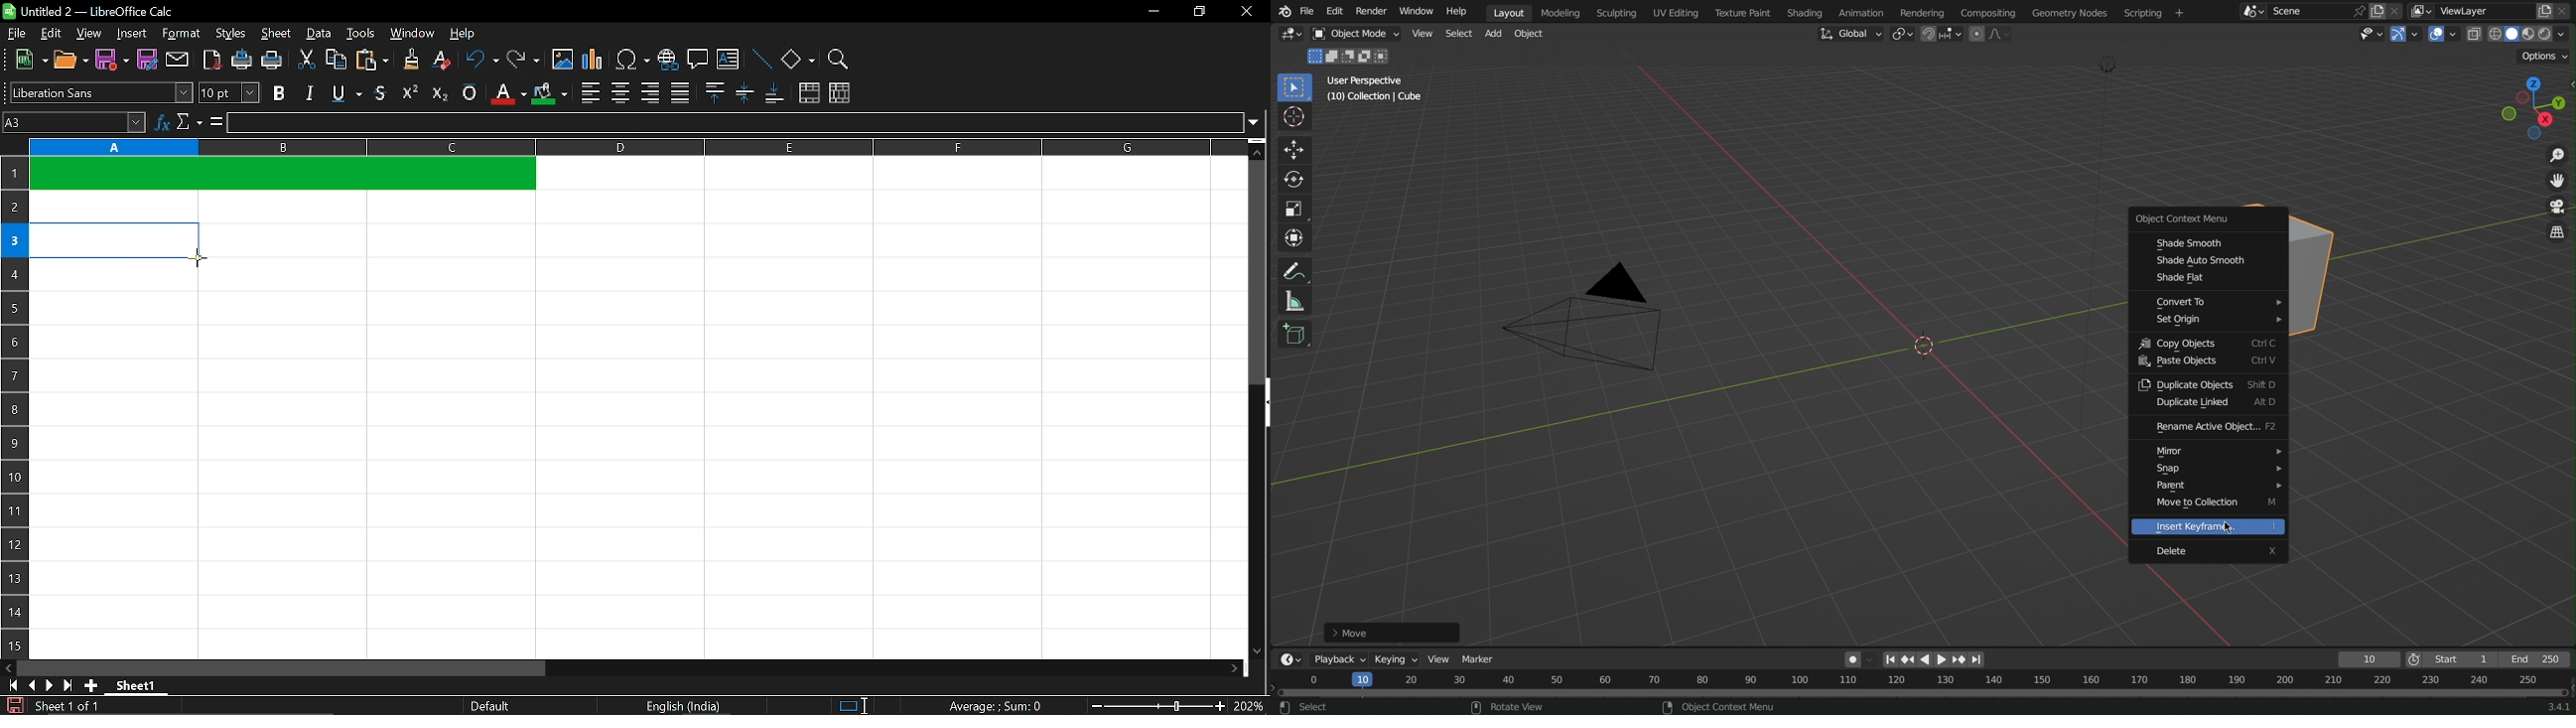 This screenshot has width=2576, height=728. Describe the element at coordinates (2475, 11) in the screenshot. I see `ViewLayer` at that location.